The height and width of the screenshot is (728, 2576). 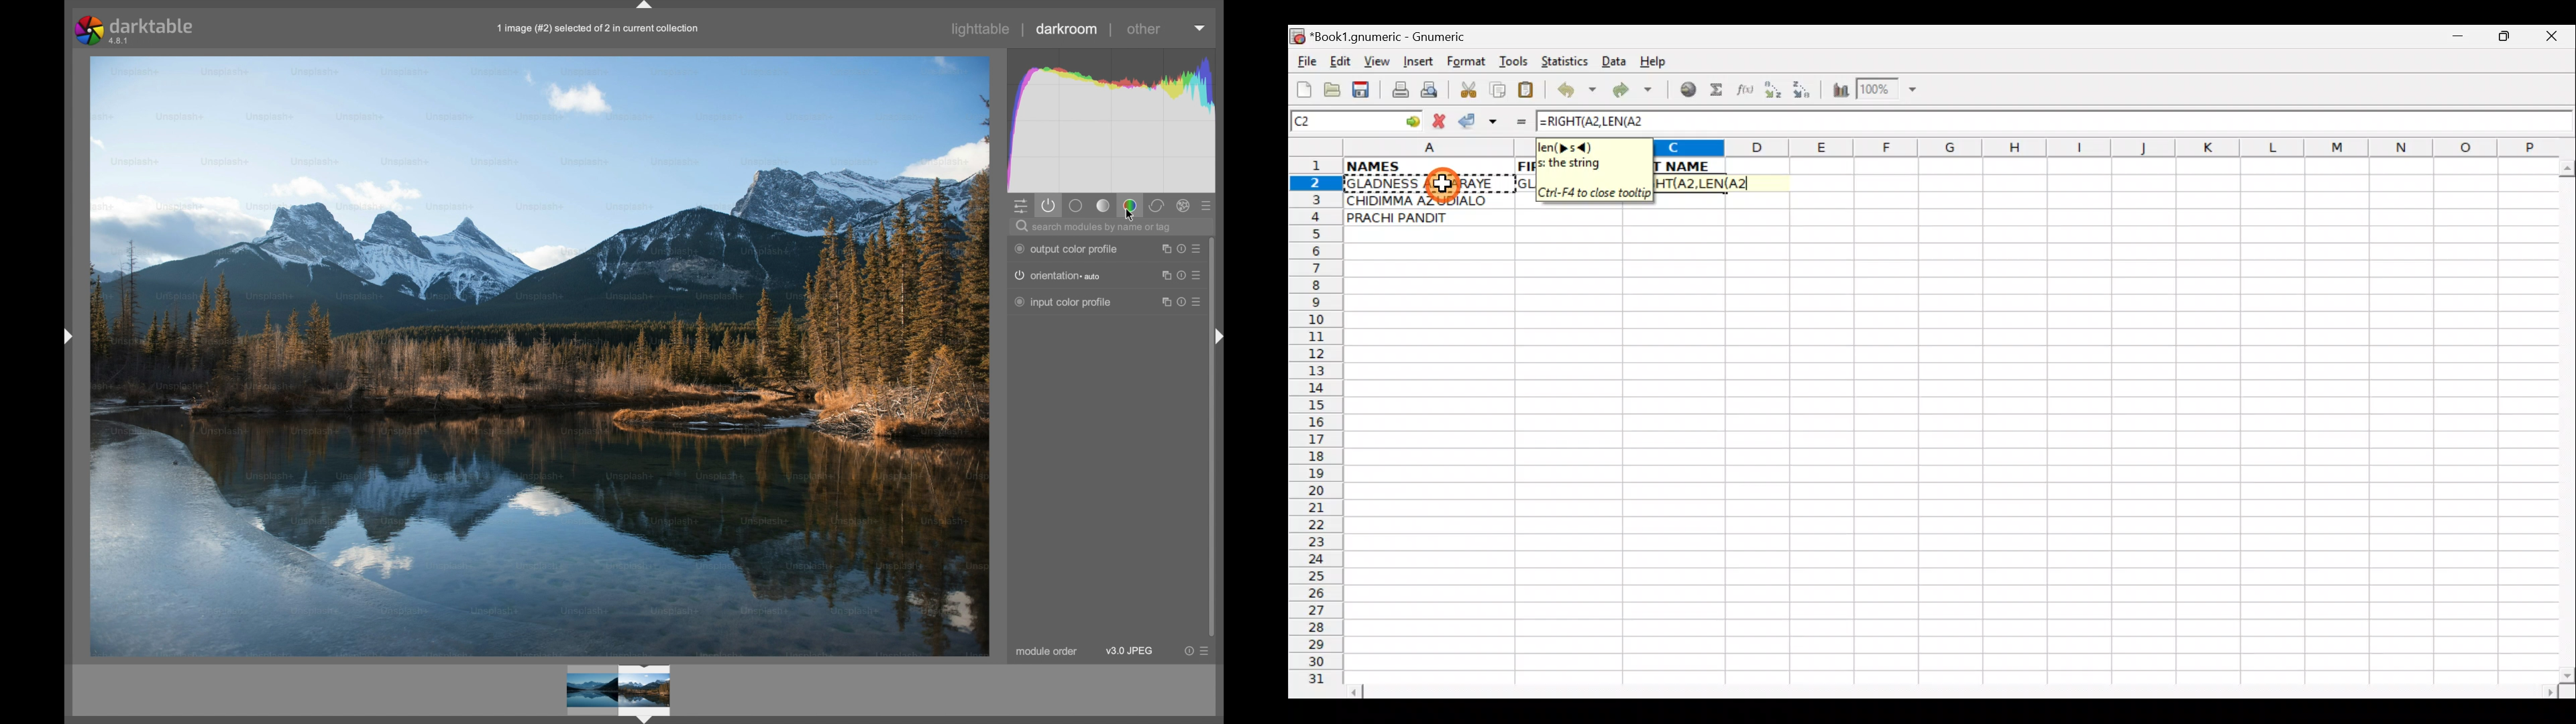 I want to click on NAMES, so click(x=1413, y=165).